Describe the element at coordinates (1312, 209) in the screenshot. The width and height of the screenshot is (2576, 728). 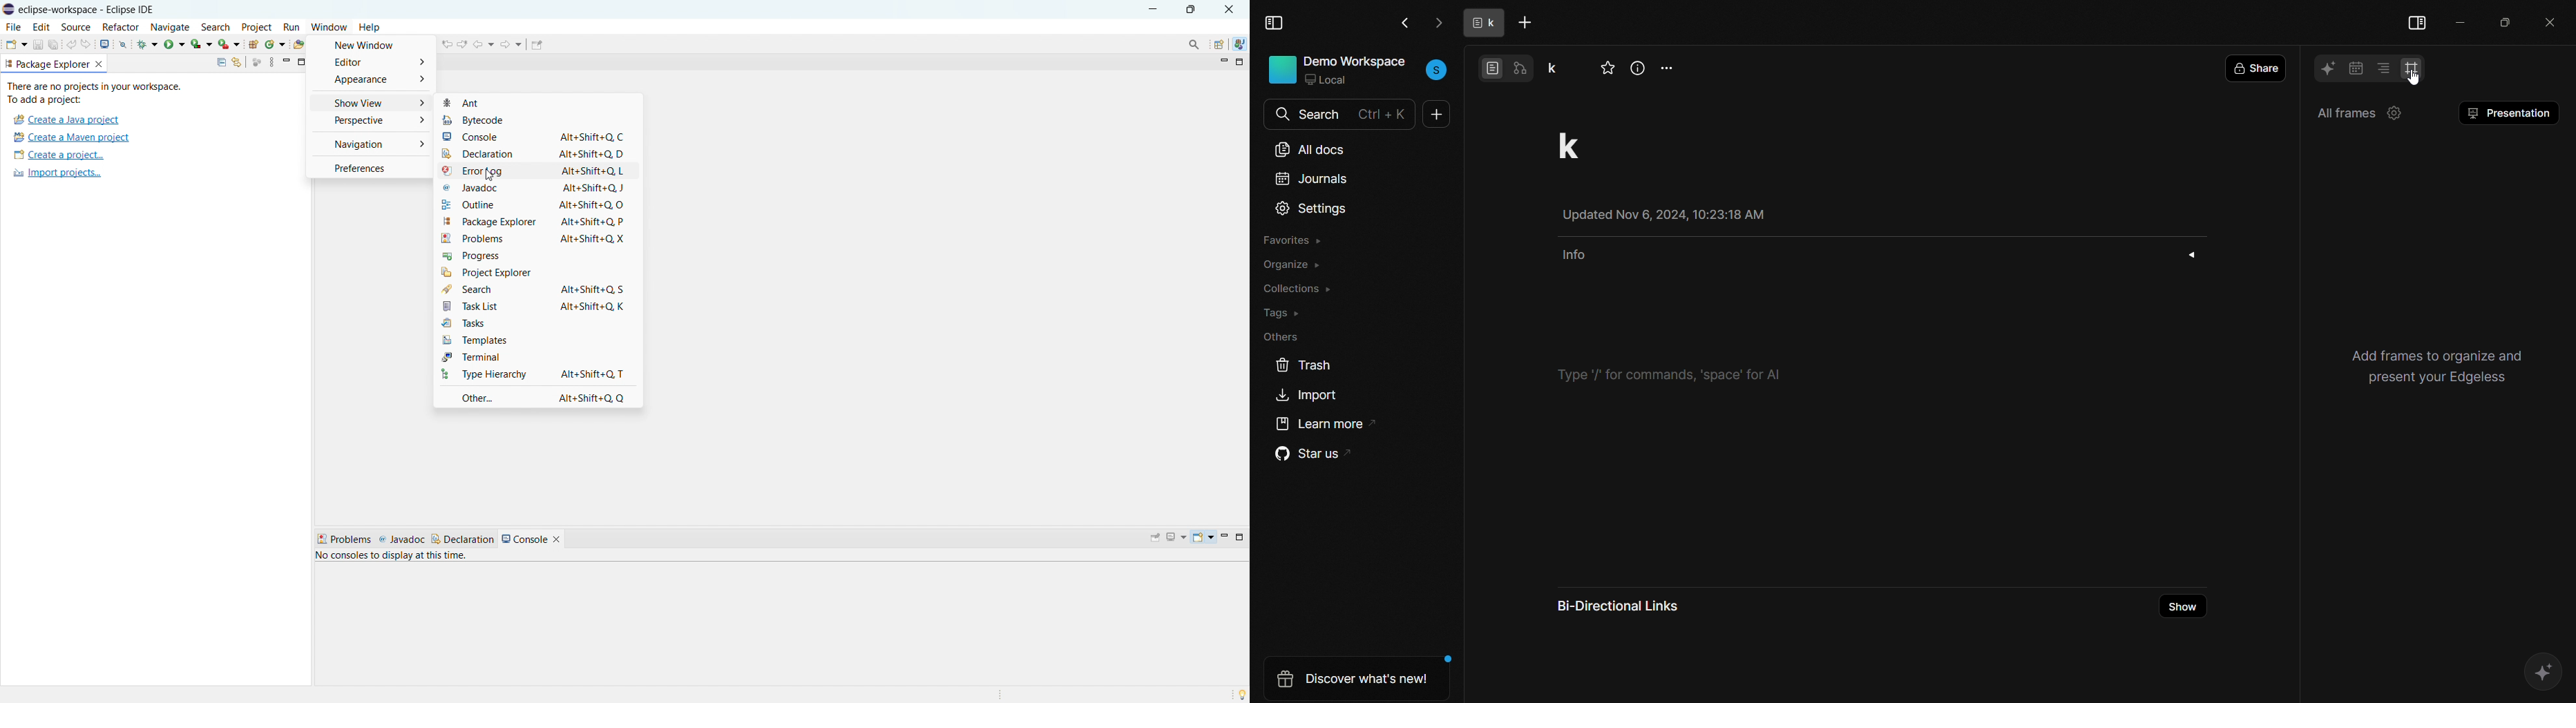
I see `settings` at that location.